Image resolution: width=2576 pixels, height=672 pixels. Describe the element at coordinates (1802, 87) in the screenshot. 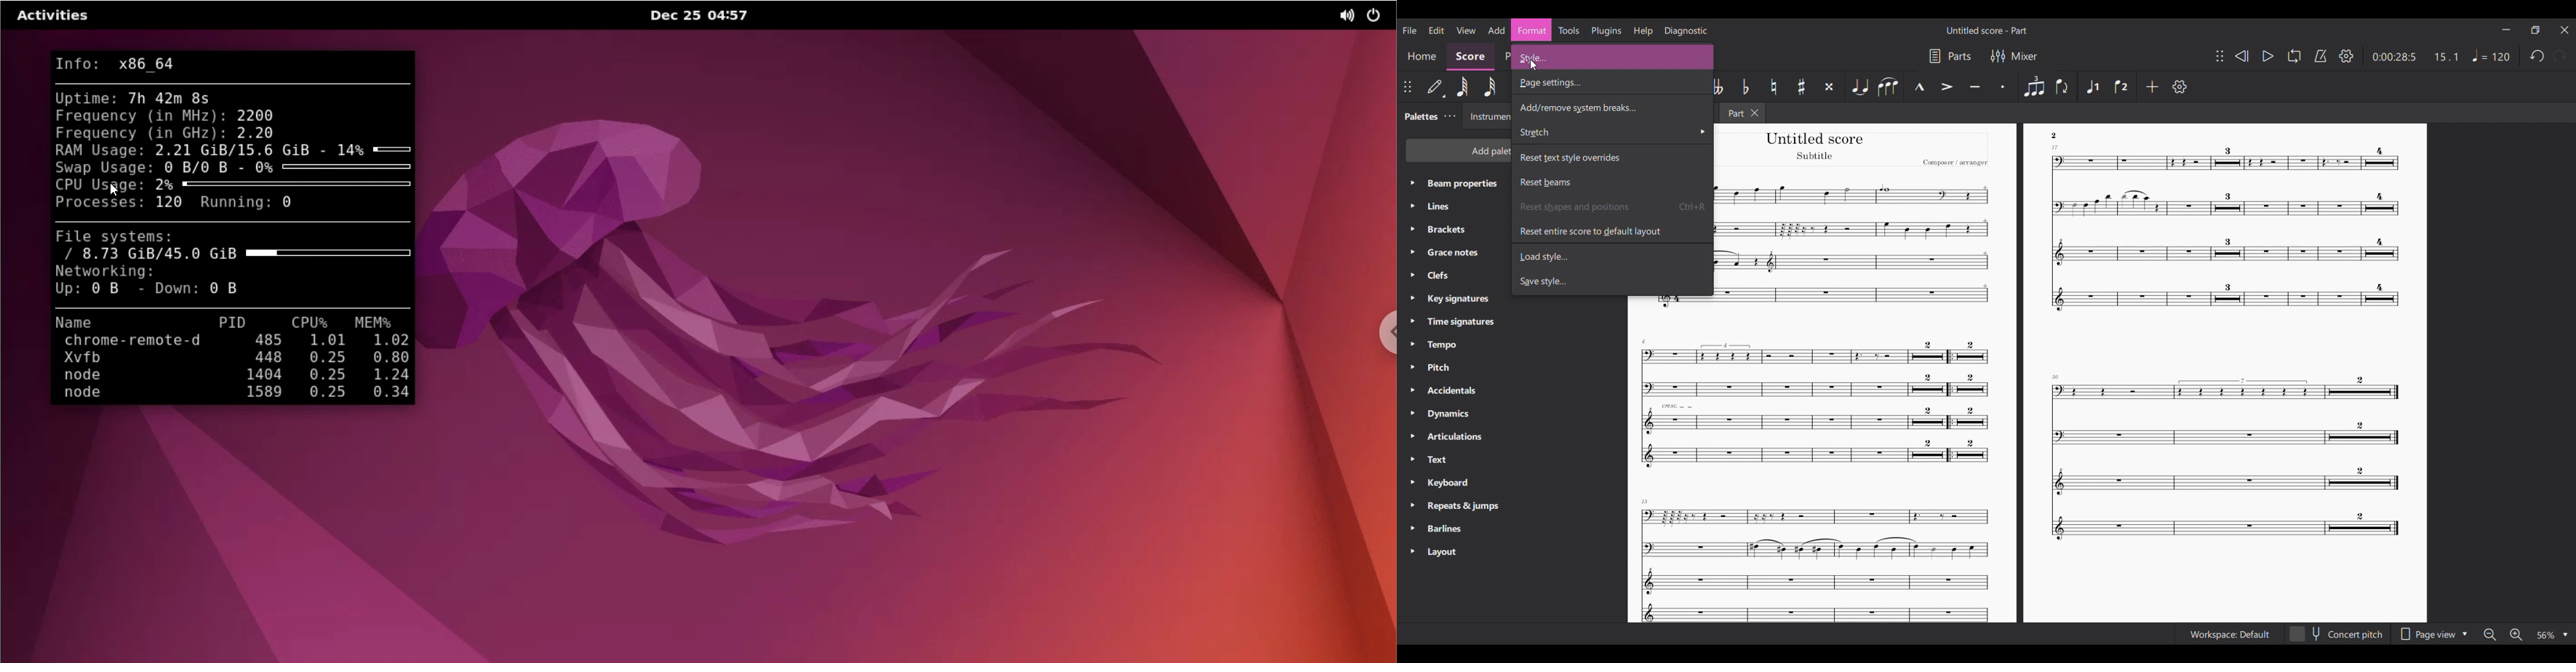

I see `Toggle sharp` at that location.